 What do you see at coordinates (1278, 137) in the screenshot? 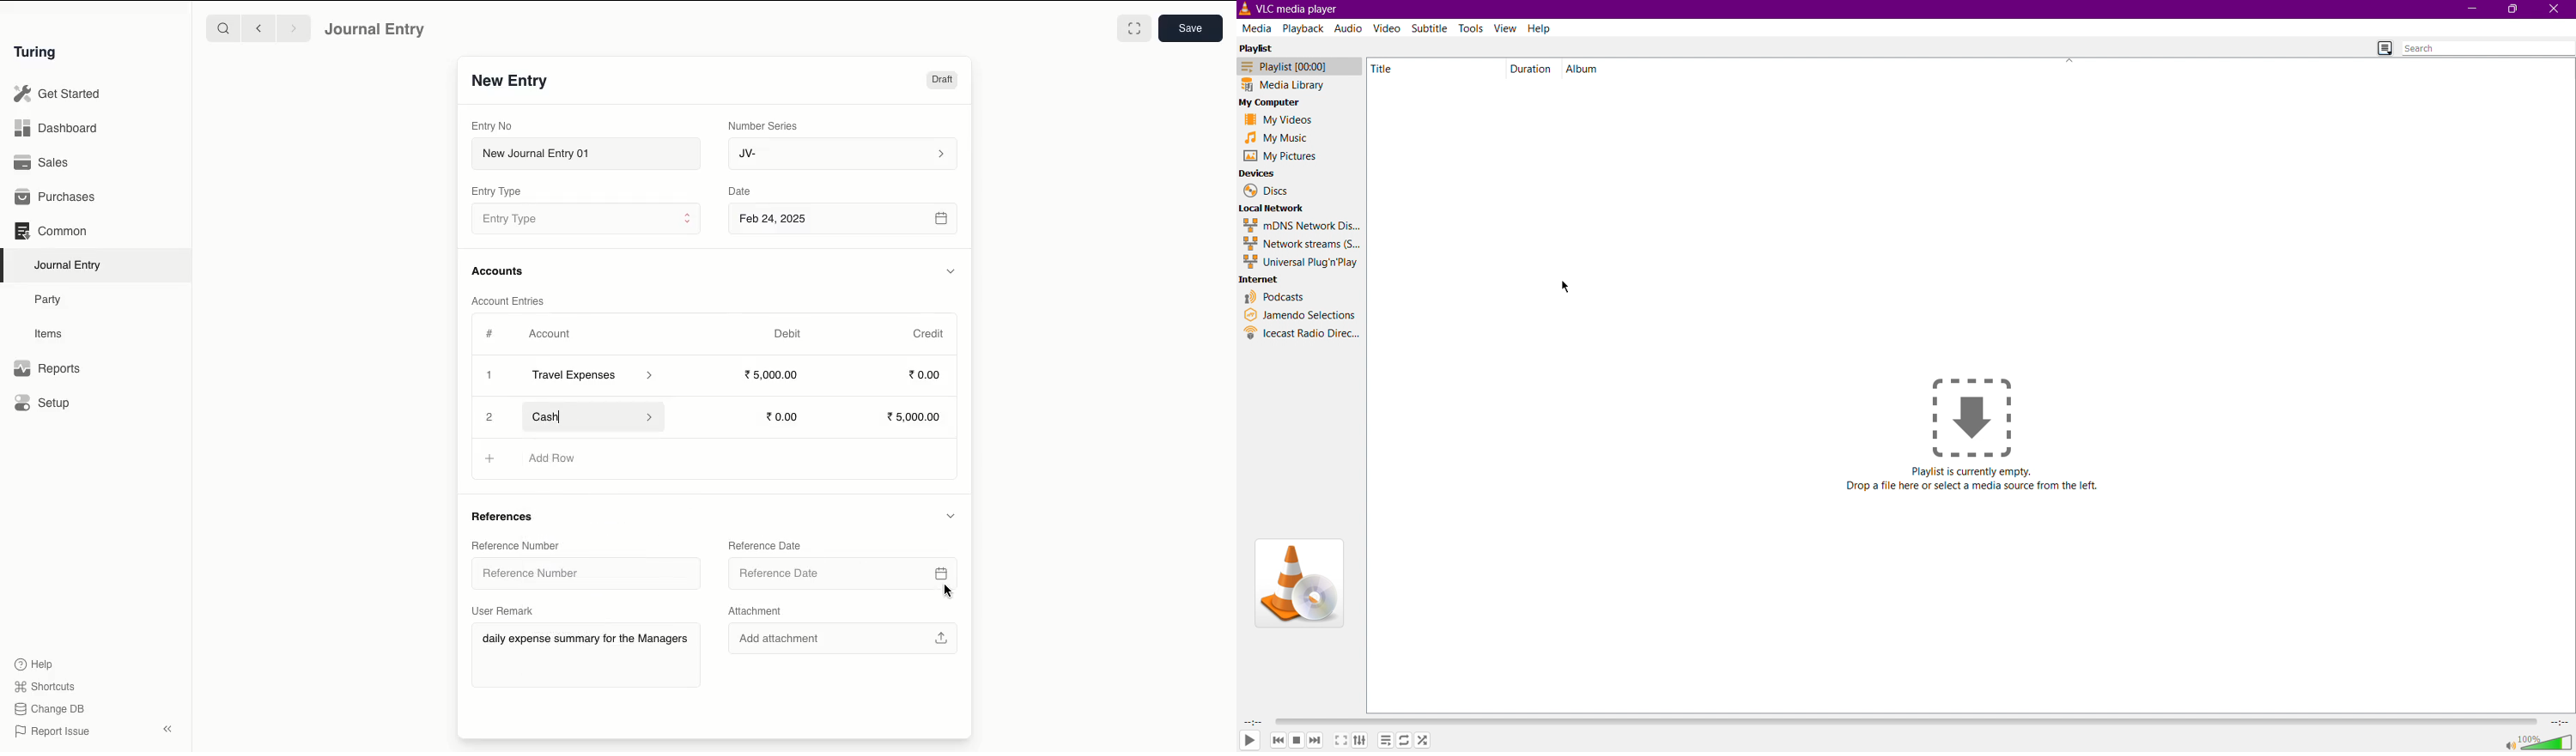
I see `My Music` at bounding box center [1278, 137].